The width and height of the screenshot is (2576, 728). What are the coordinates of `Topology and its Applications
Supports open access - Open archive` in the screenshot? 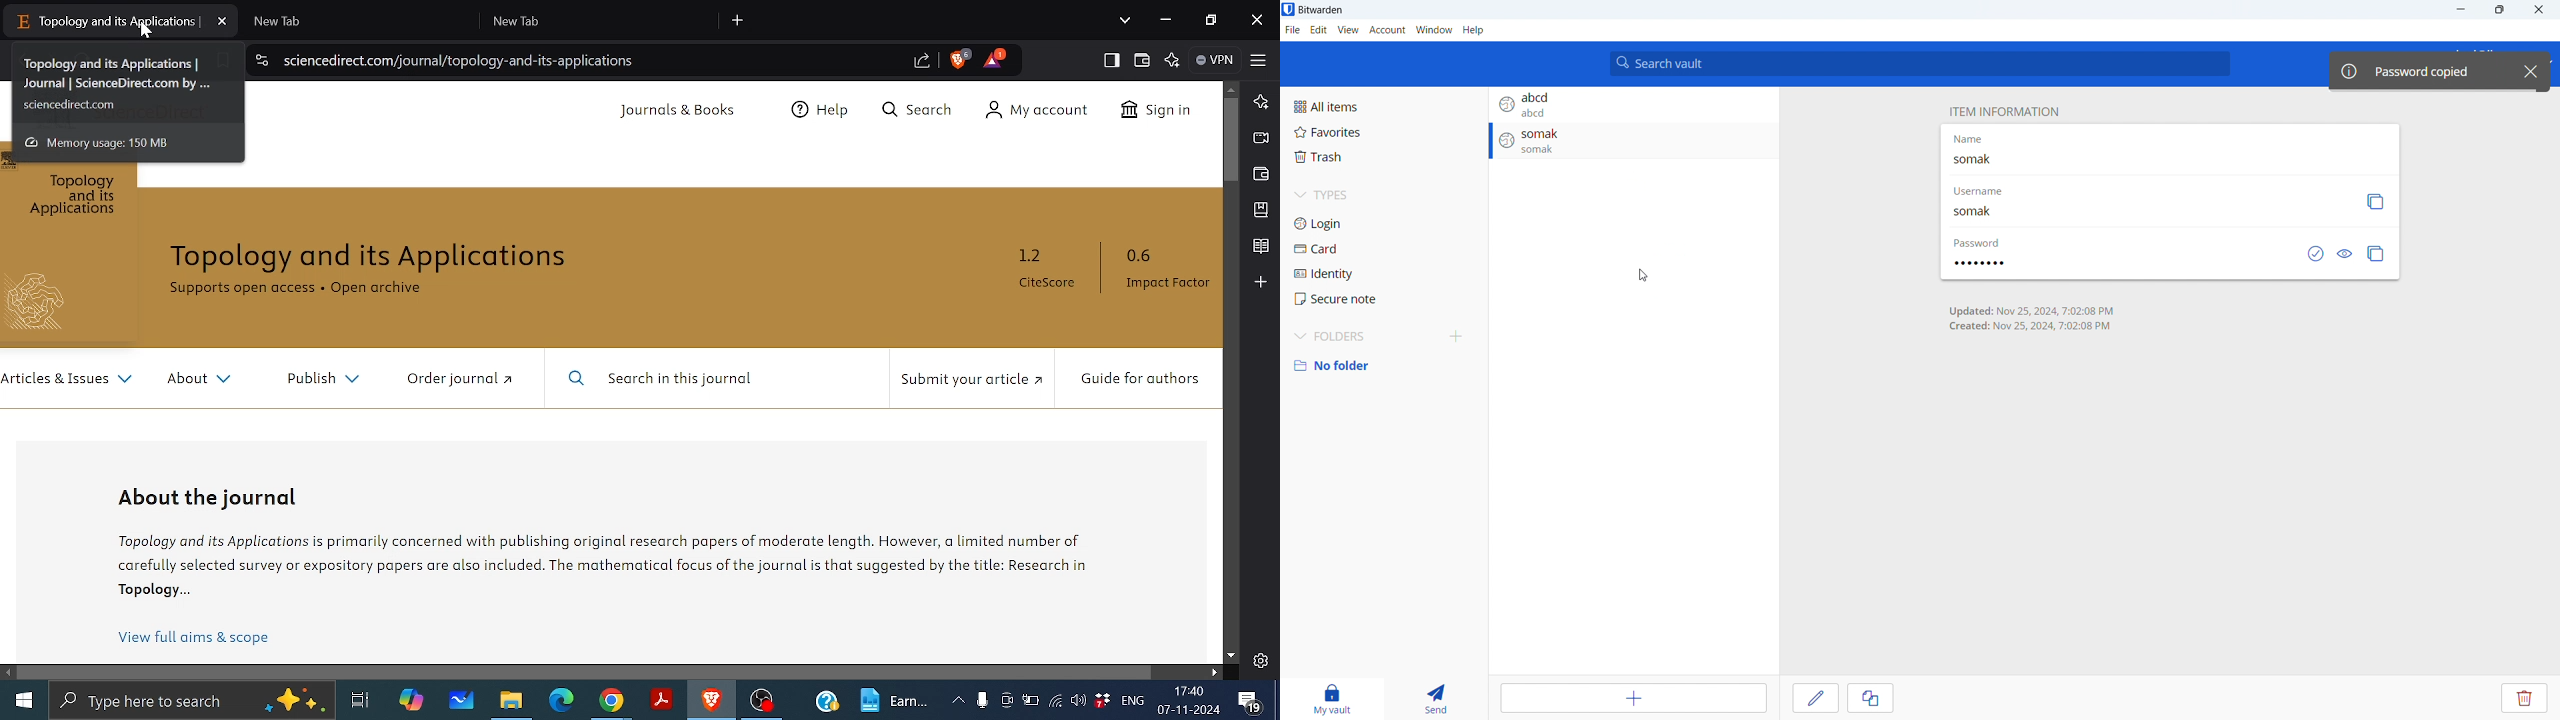 It's located at (385, 274).